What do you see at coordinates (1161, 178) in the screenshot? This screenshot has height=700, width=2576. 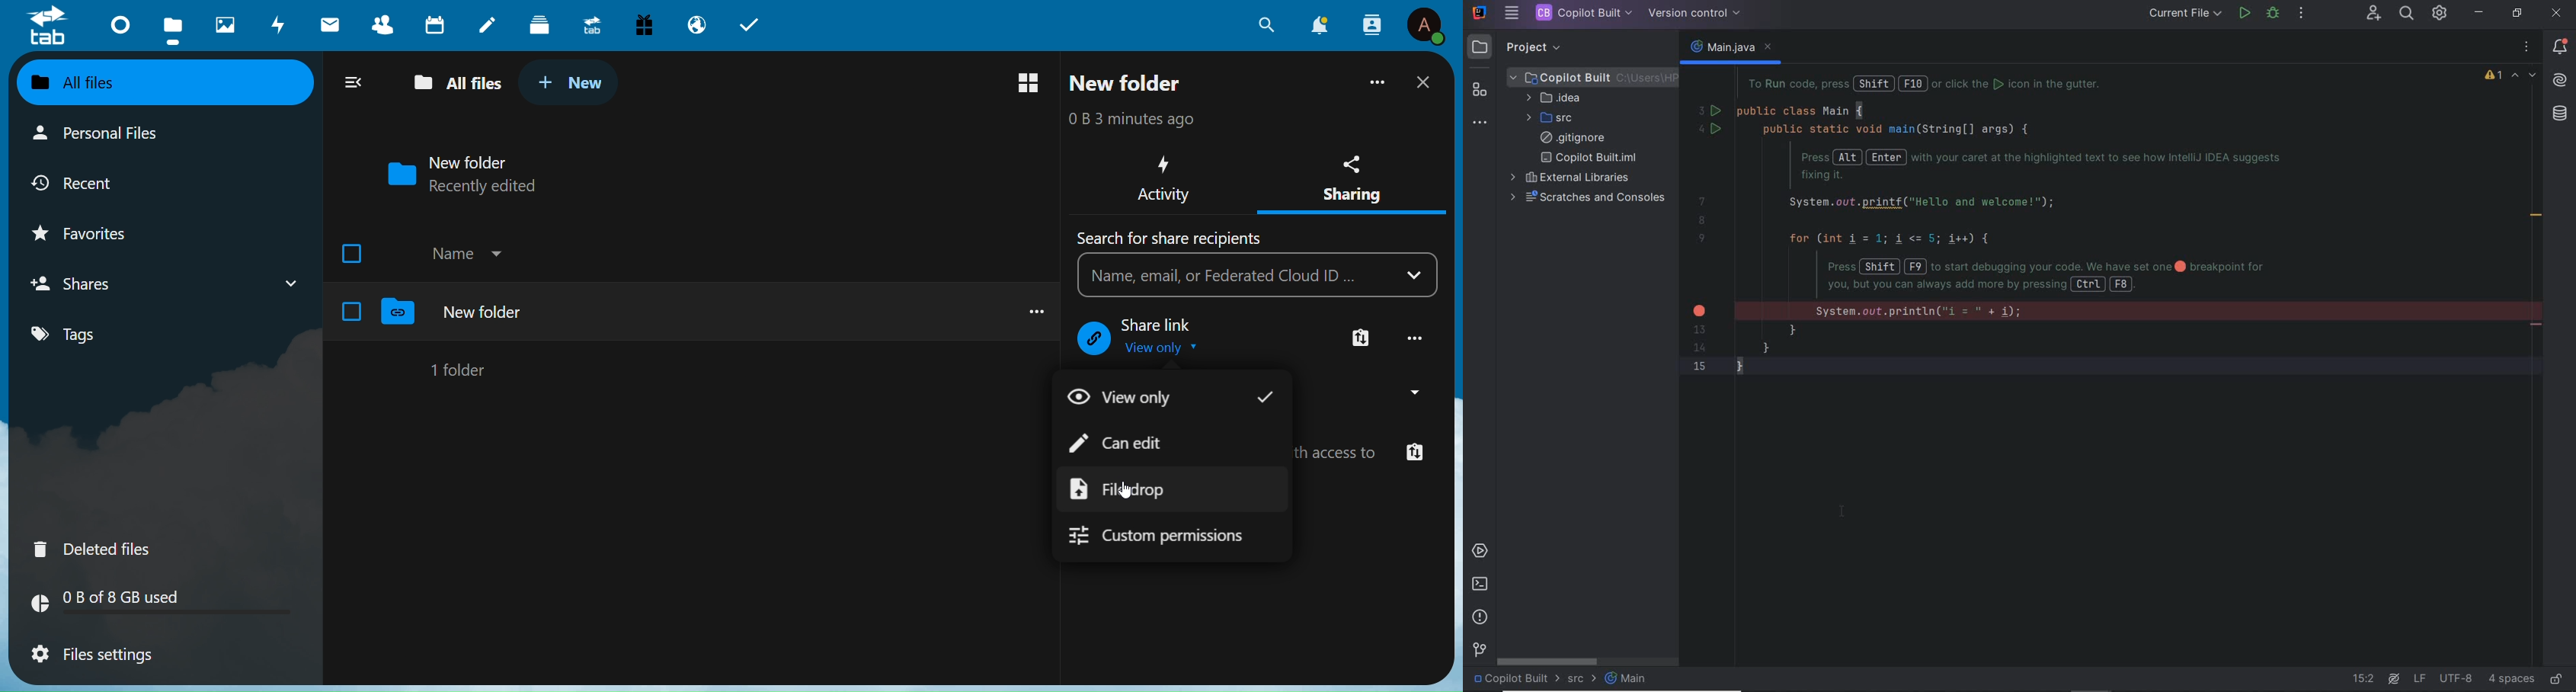 I see `Activity` at bounding box center [1161, 178].